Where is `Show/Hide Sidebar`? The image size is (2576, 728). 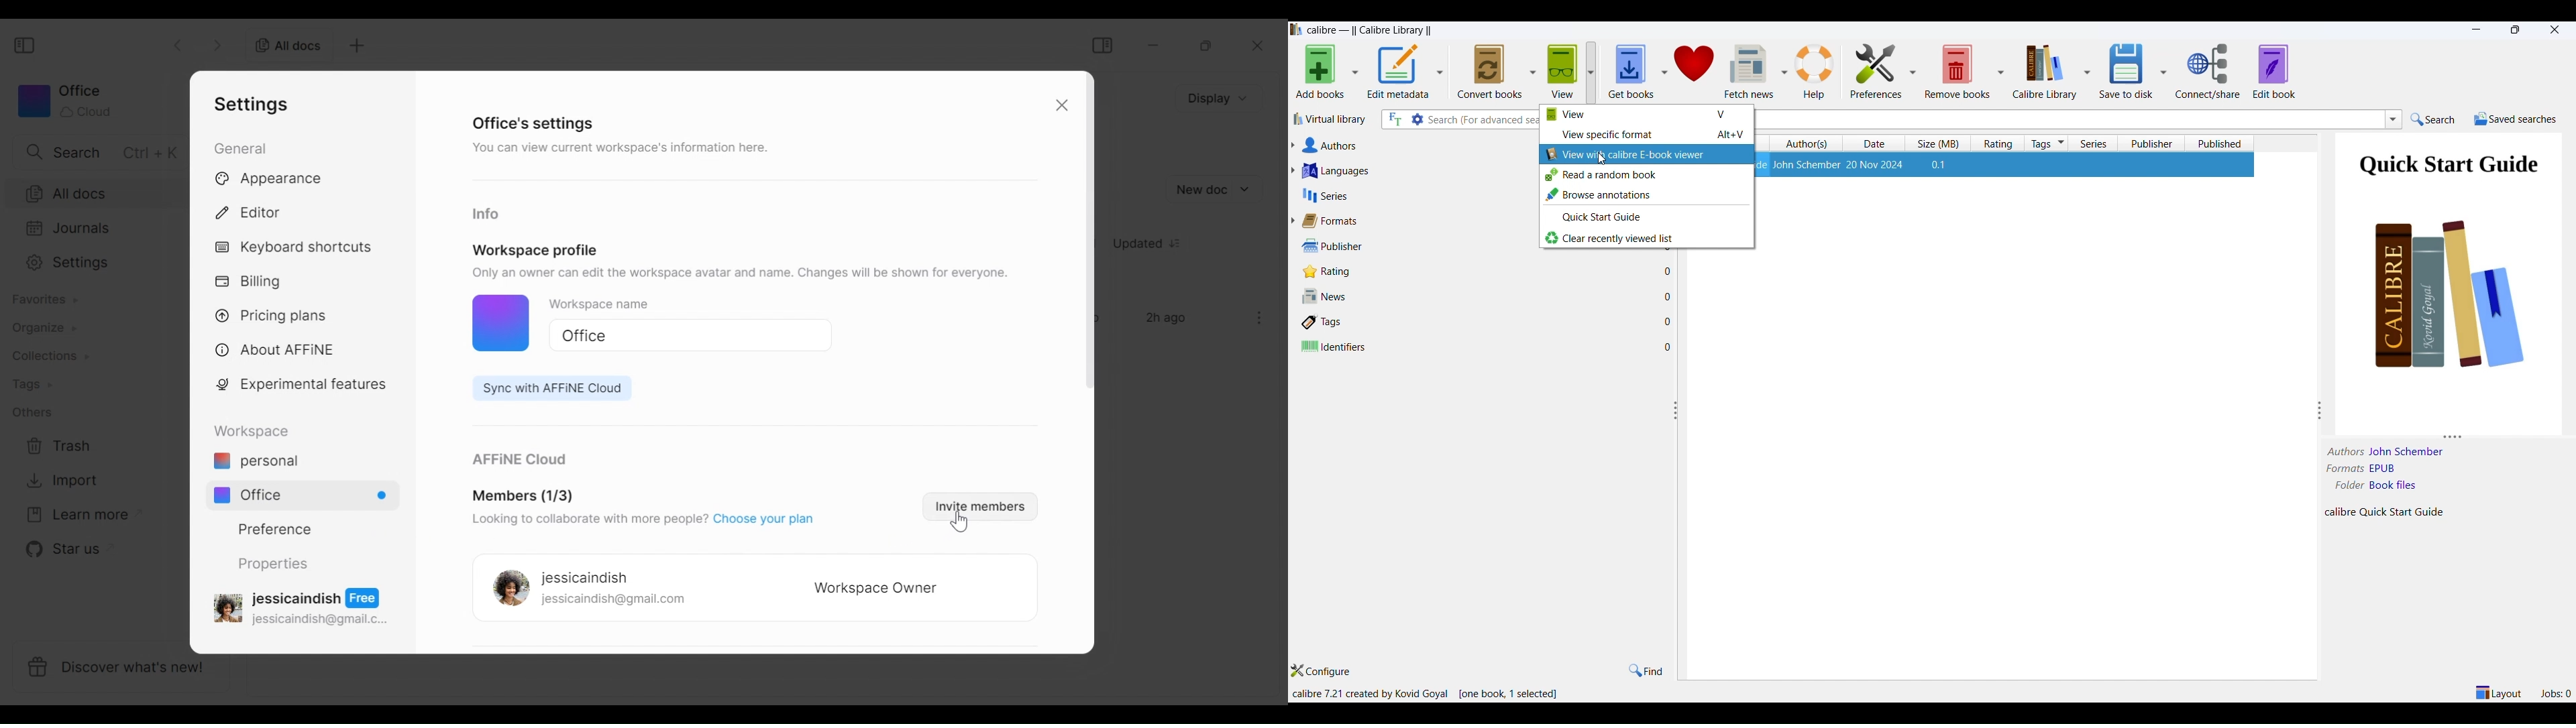 Show/Hide Sidebar is located at coordinates (26, 46).